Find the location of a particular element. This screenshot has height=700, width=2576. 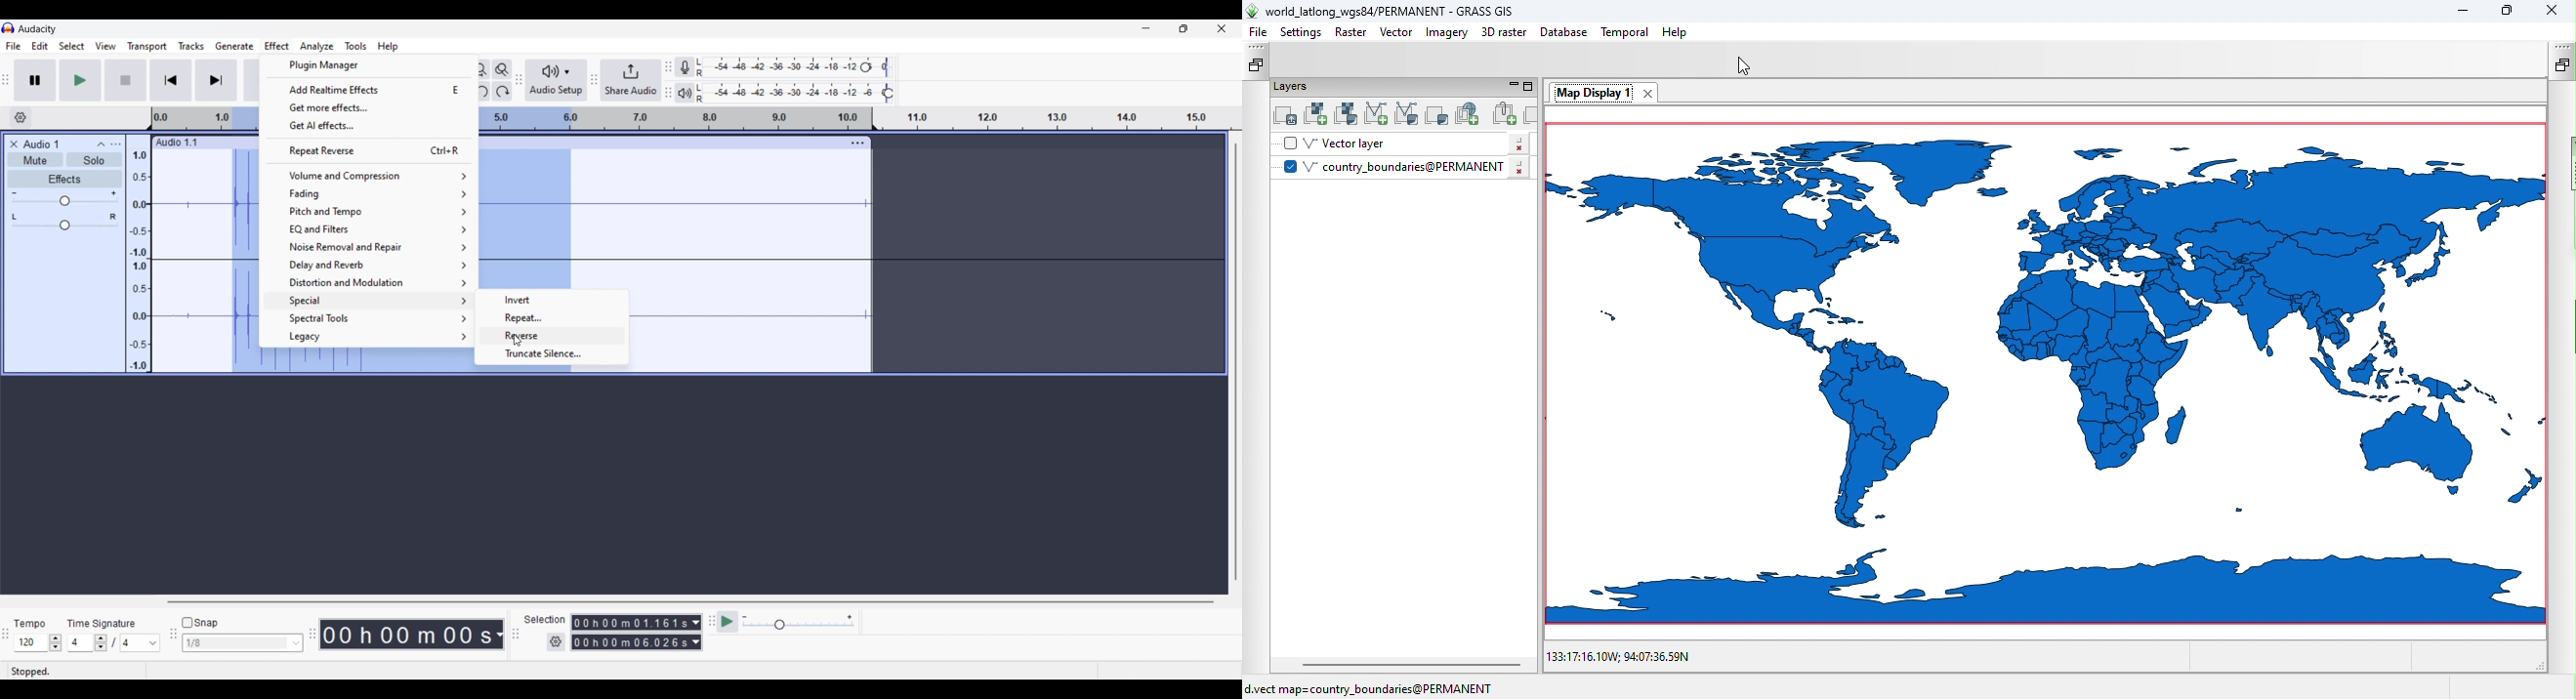

Measurement options for duration is located at coordinates (498, 635).